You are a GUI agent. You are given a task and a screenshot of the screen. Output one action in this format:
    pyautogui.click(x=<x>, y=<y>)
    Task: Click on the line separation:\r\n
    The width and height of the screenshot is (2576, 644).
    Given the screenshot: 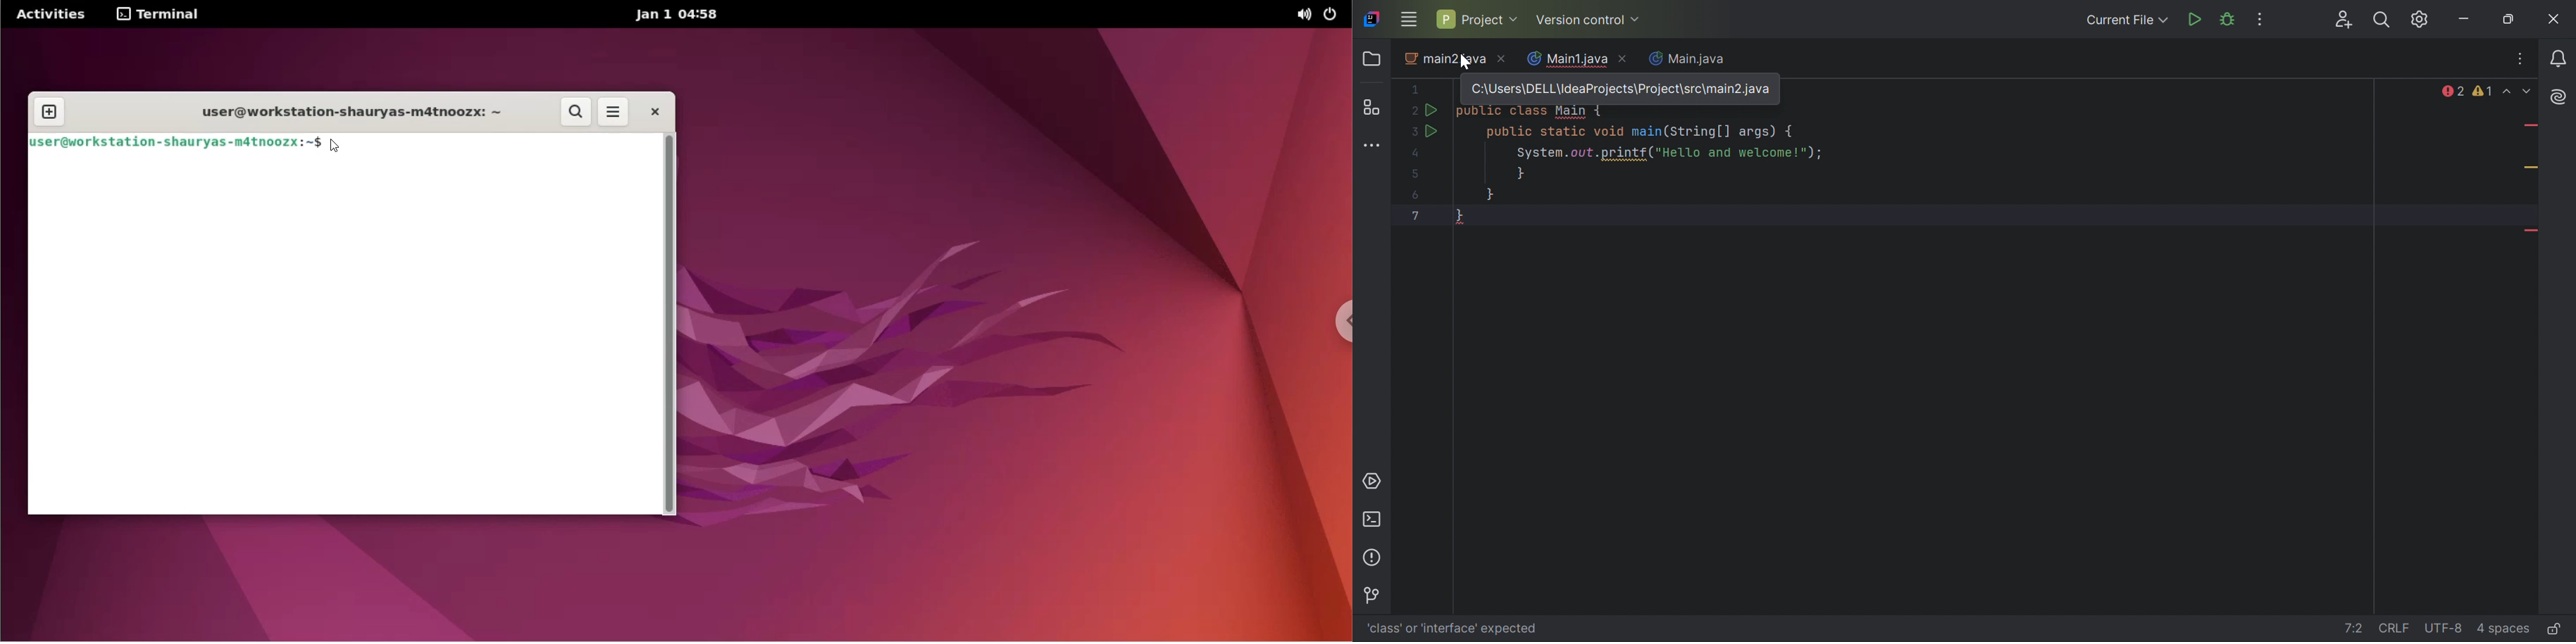 What is the action you would take?
    pyautogui.click(x=2394, y=629)
    